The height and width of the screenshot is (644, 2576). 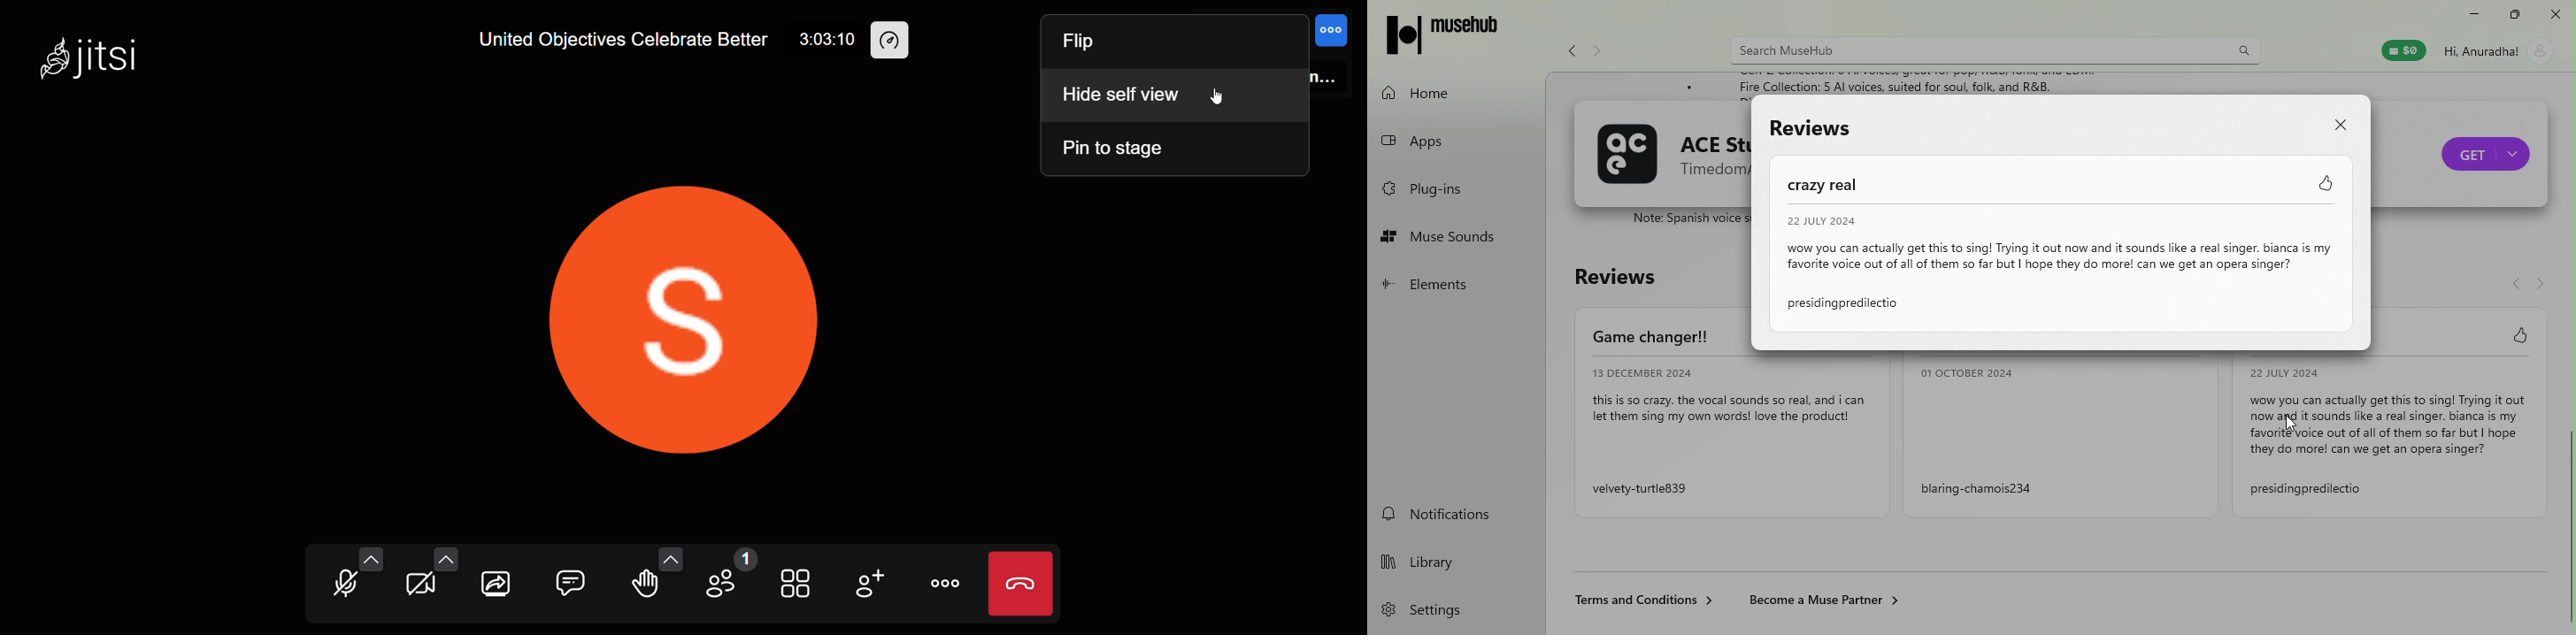 I want to click on Reviews, so click(x=1631, y=278).